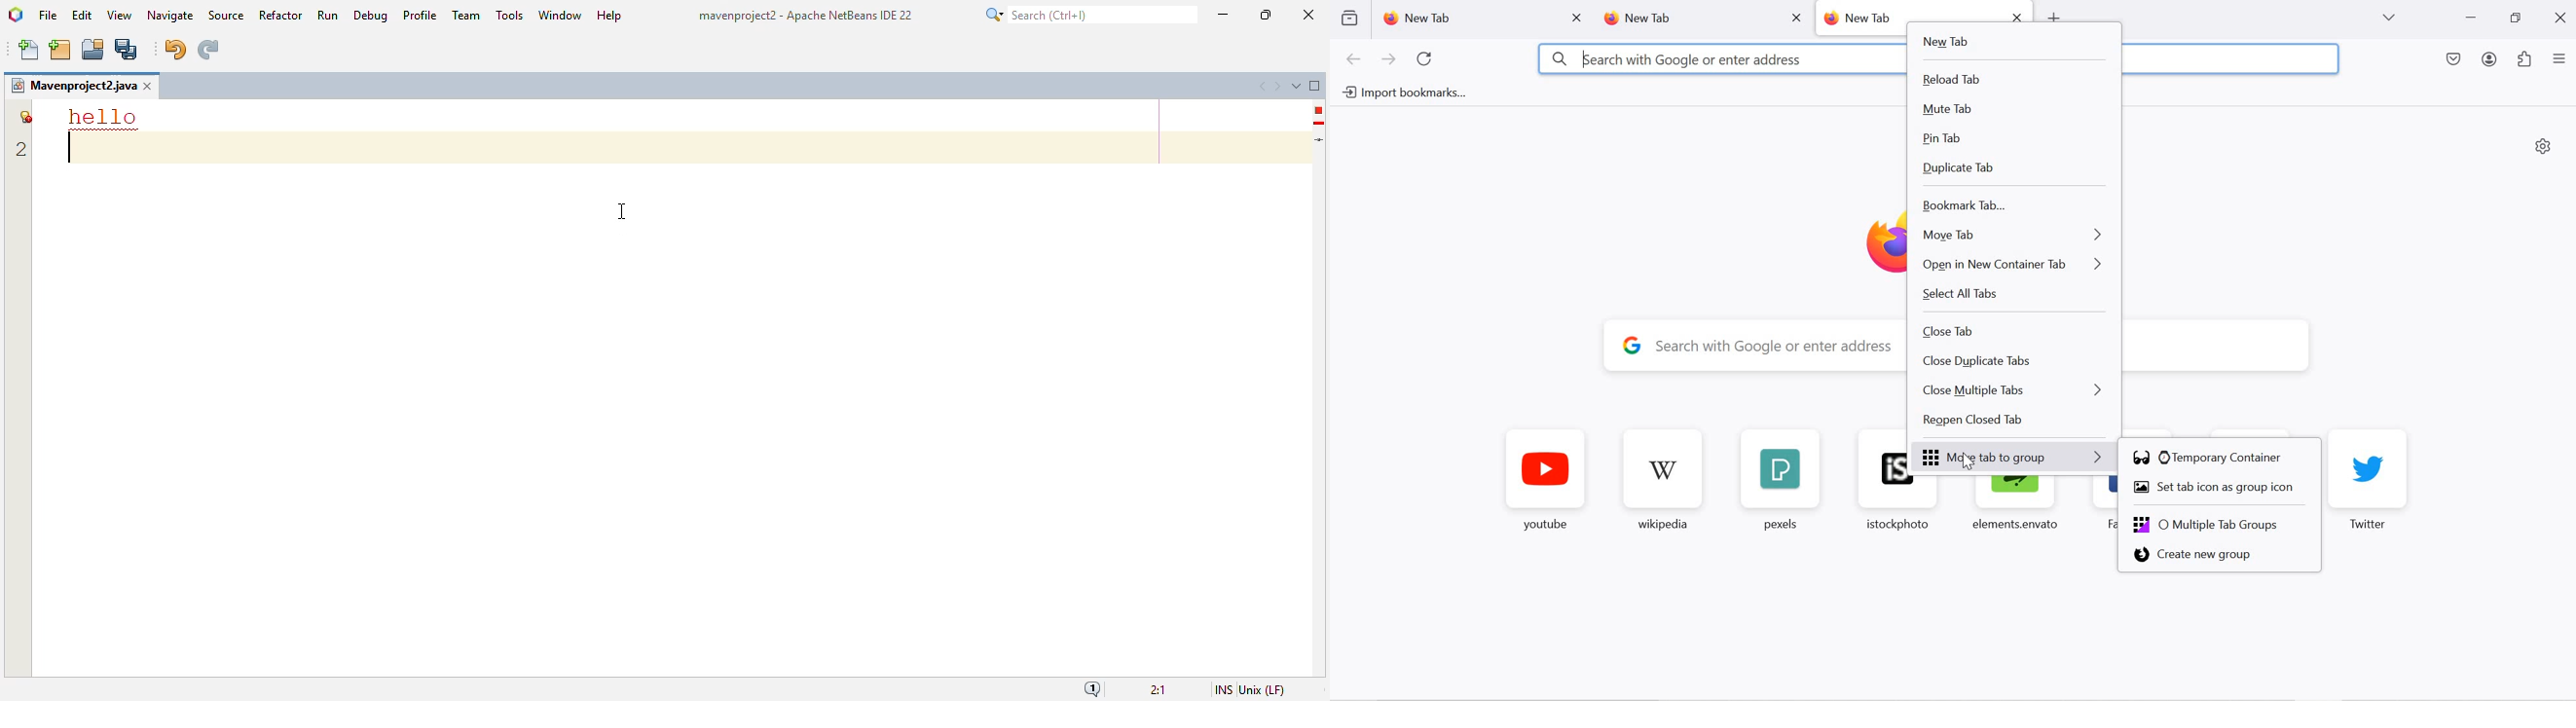 This screenshot has height=728, width=2576. Describe the element at coordinates (1320, 139) in the screenshot. I see `current line` at that location.